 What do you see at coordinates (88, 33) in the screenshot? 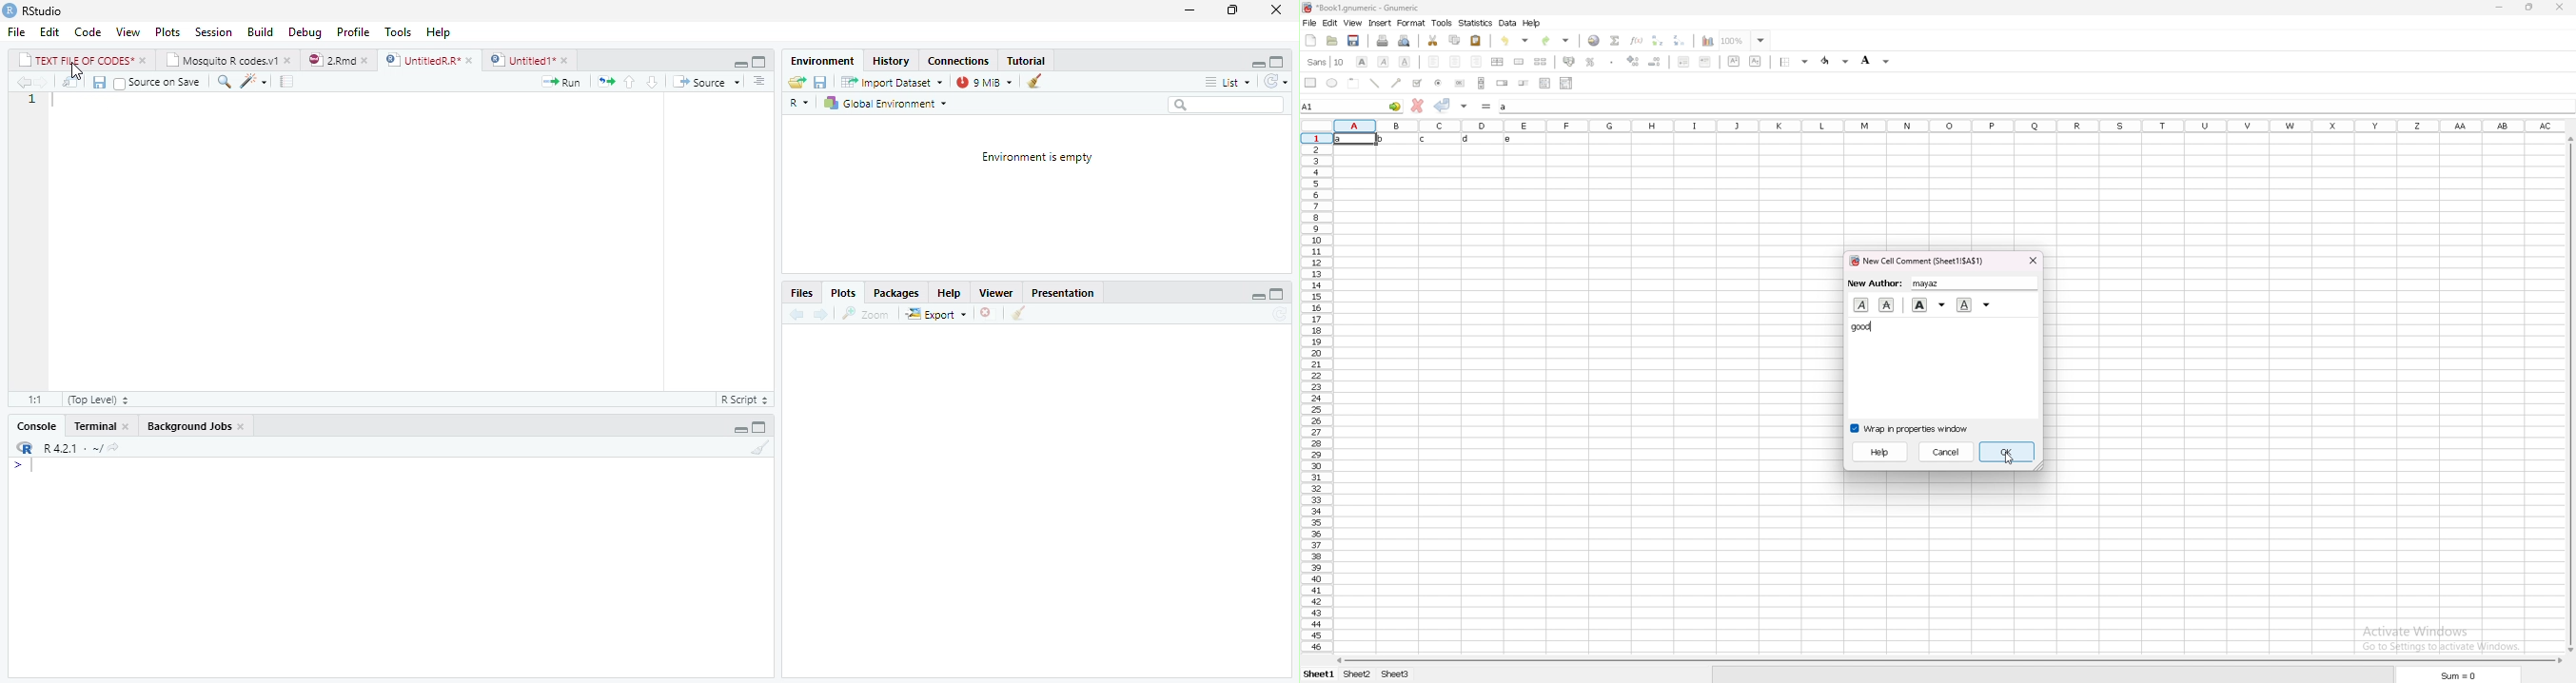
I see `Code` at bounding box center [88, 33].